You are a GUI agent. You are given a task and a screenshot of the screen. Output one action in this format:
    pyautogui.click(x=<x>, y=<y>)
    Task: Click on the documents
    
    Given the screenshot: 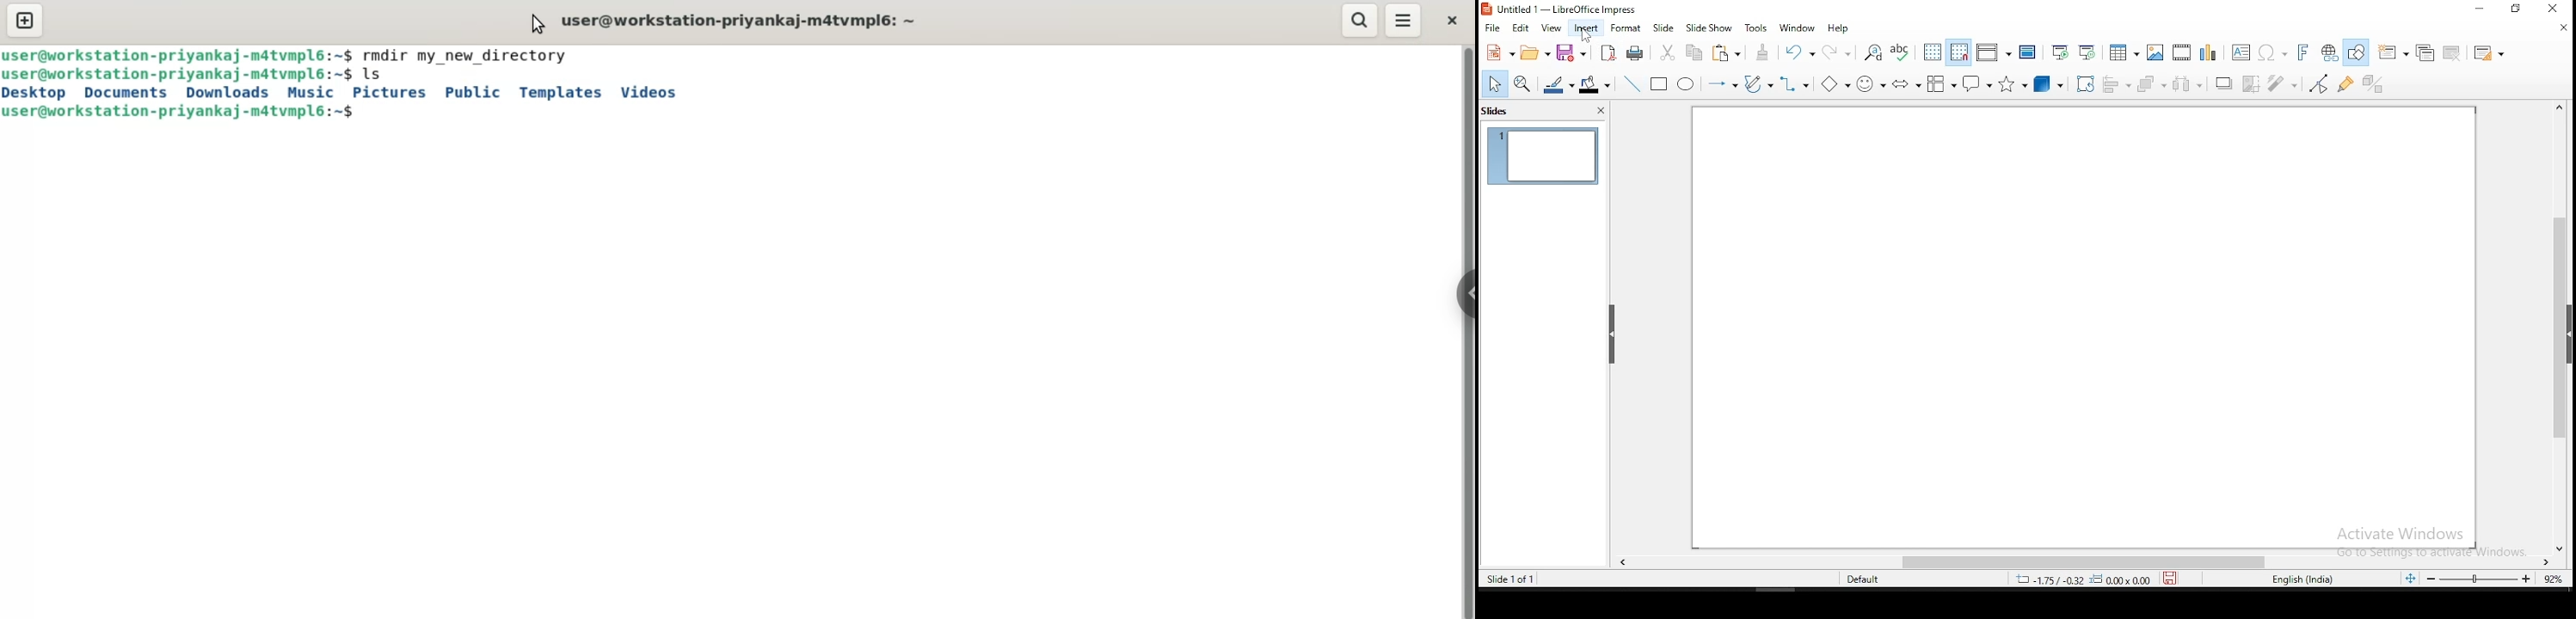 What is the action you would take?
    pyautogui.click(x=128, y=92)
    